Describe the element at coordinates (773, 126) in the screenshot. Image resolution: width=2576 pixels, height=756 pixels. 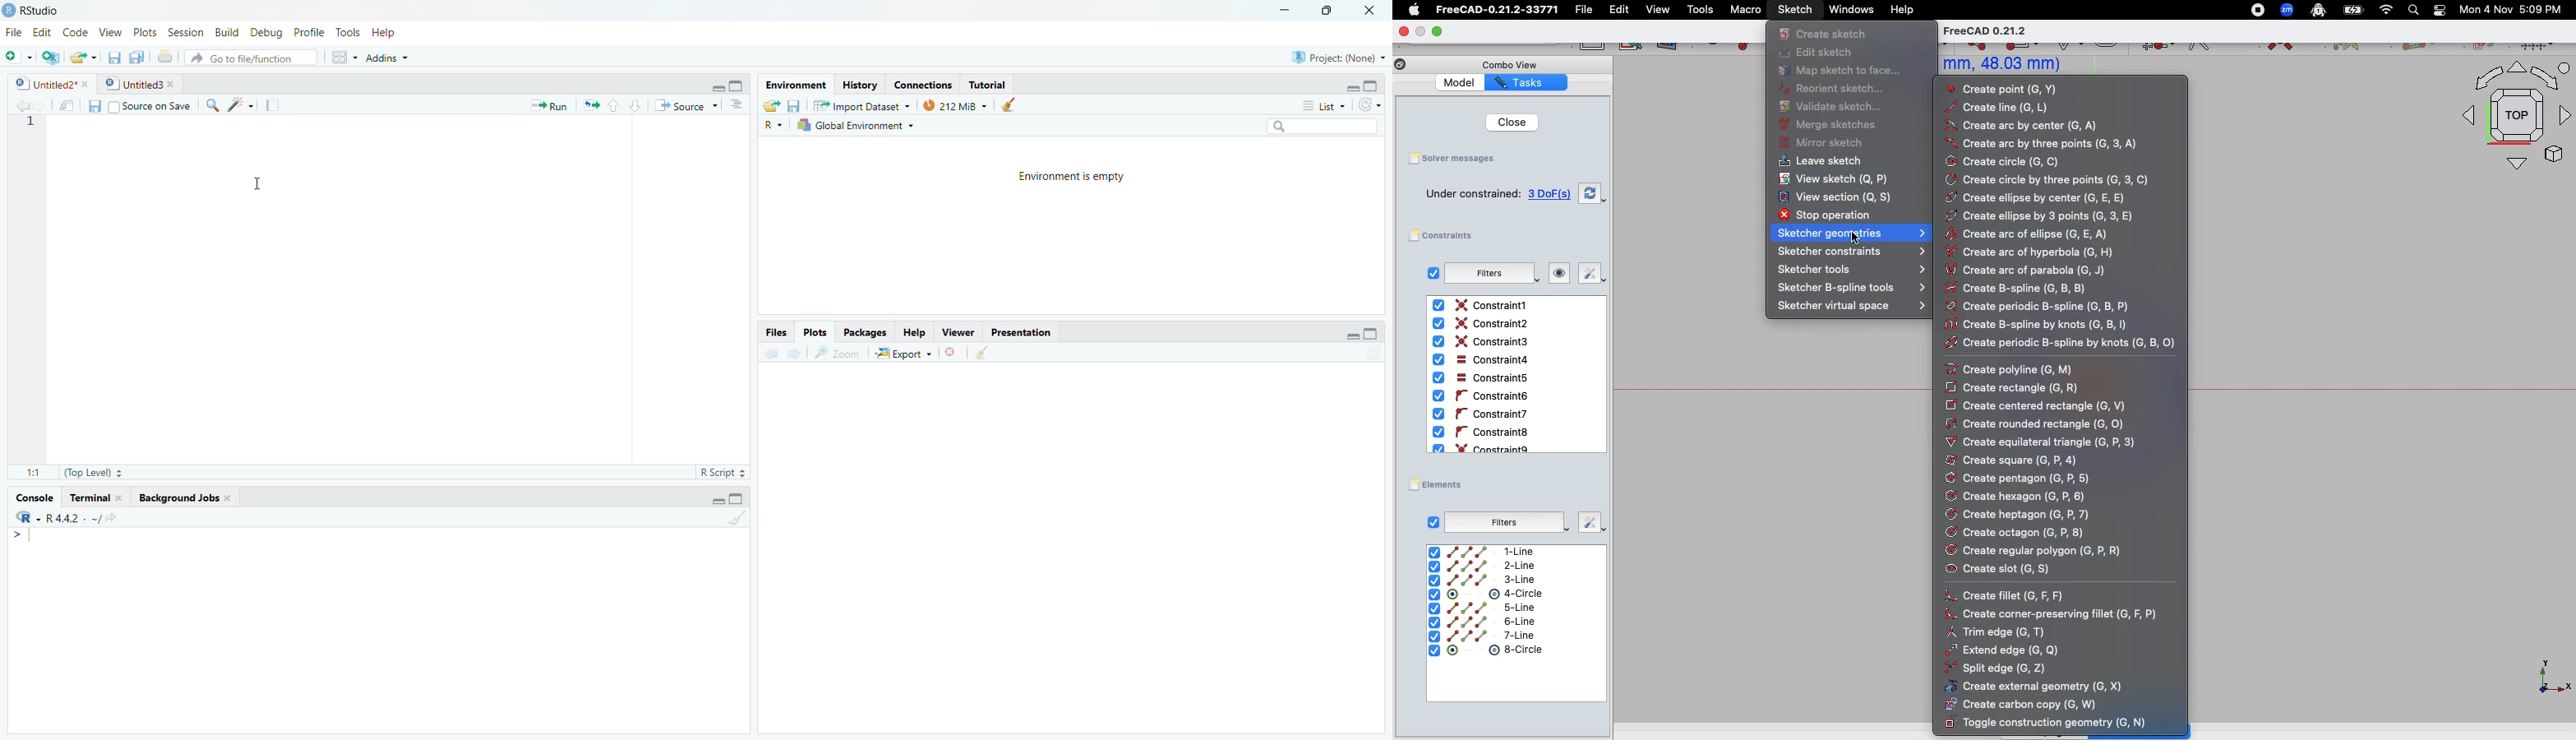
I see `R` at that location.